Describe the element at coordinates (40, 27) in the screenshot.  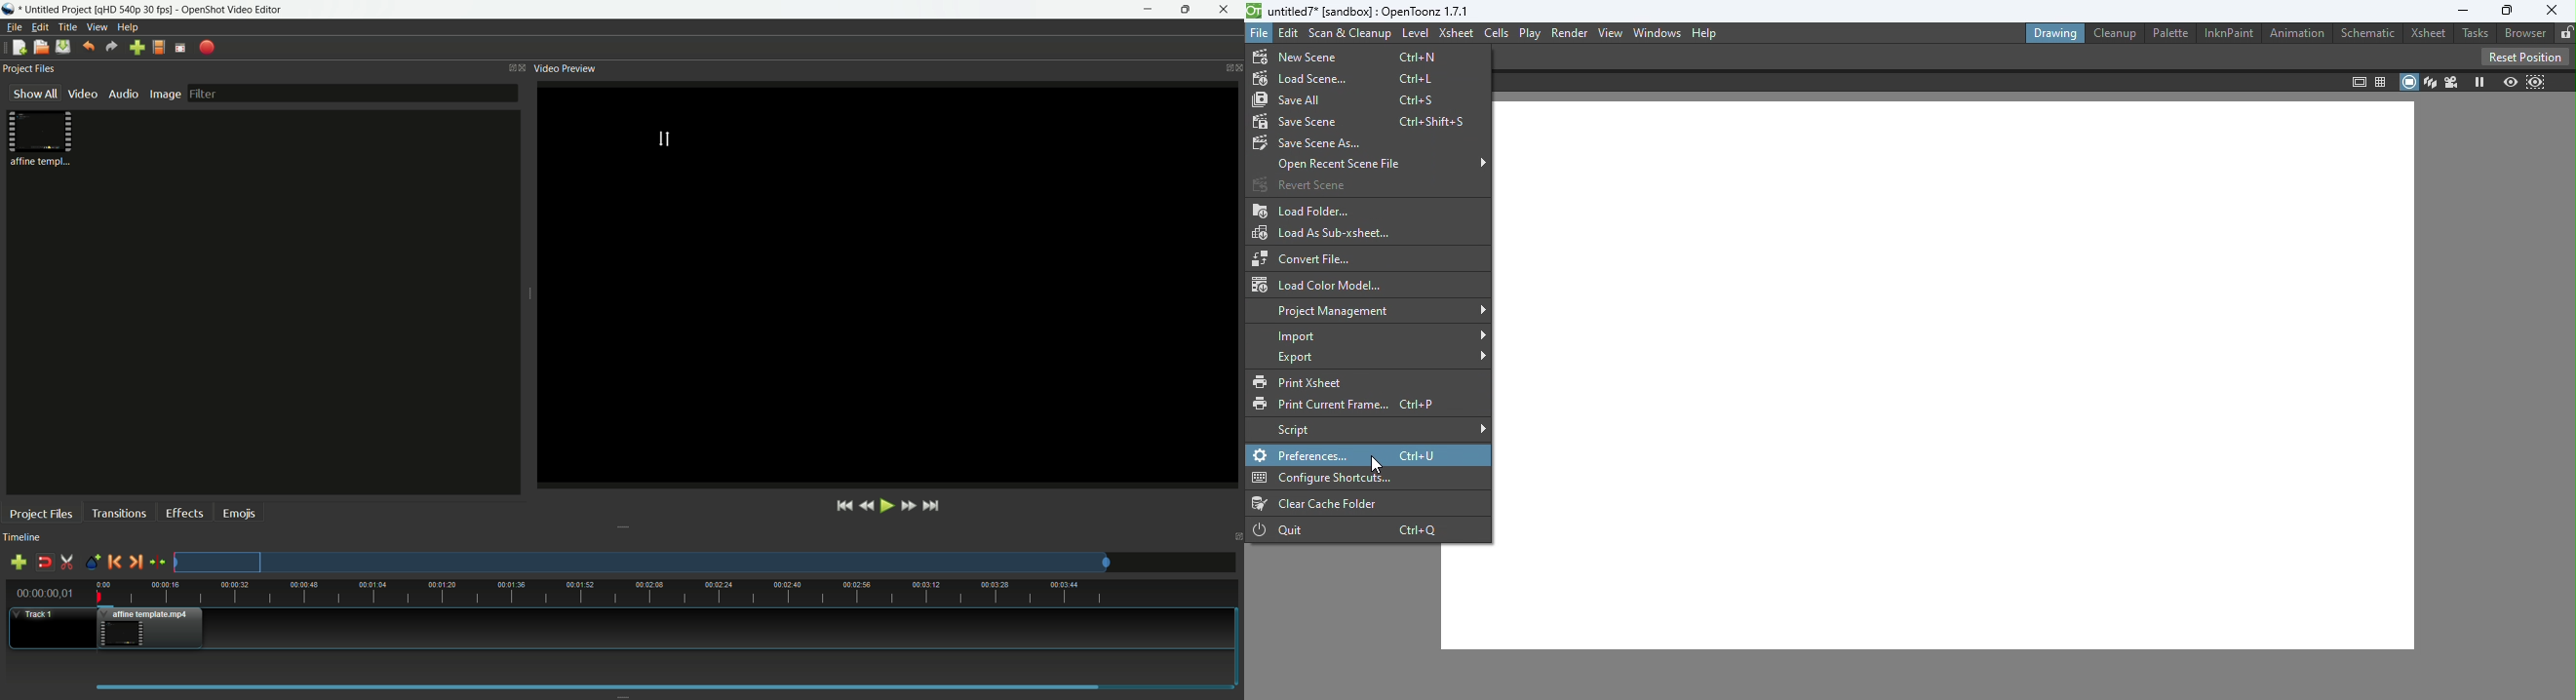
I see `edit menu` at that location.